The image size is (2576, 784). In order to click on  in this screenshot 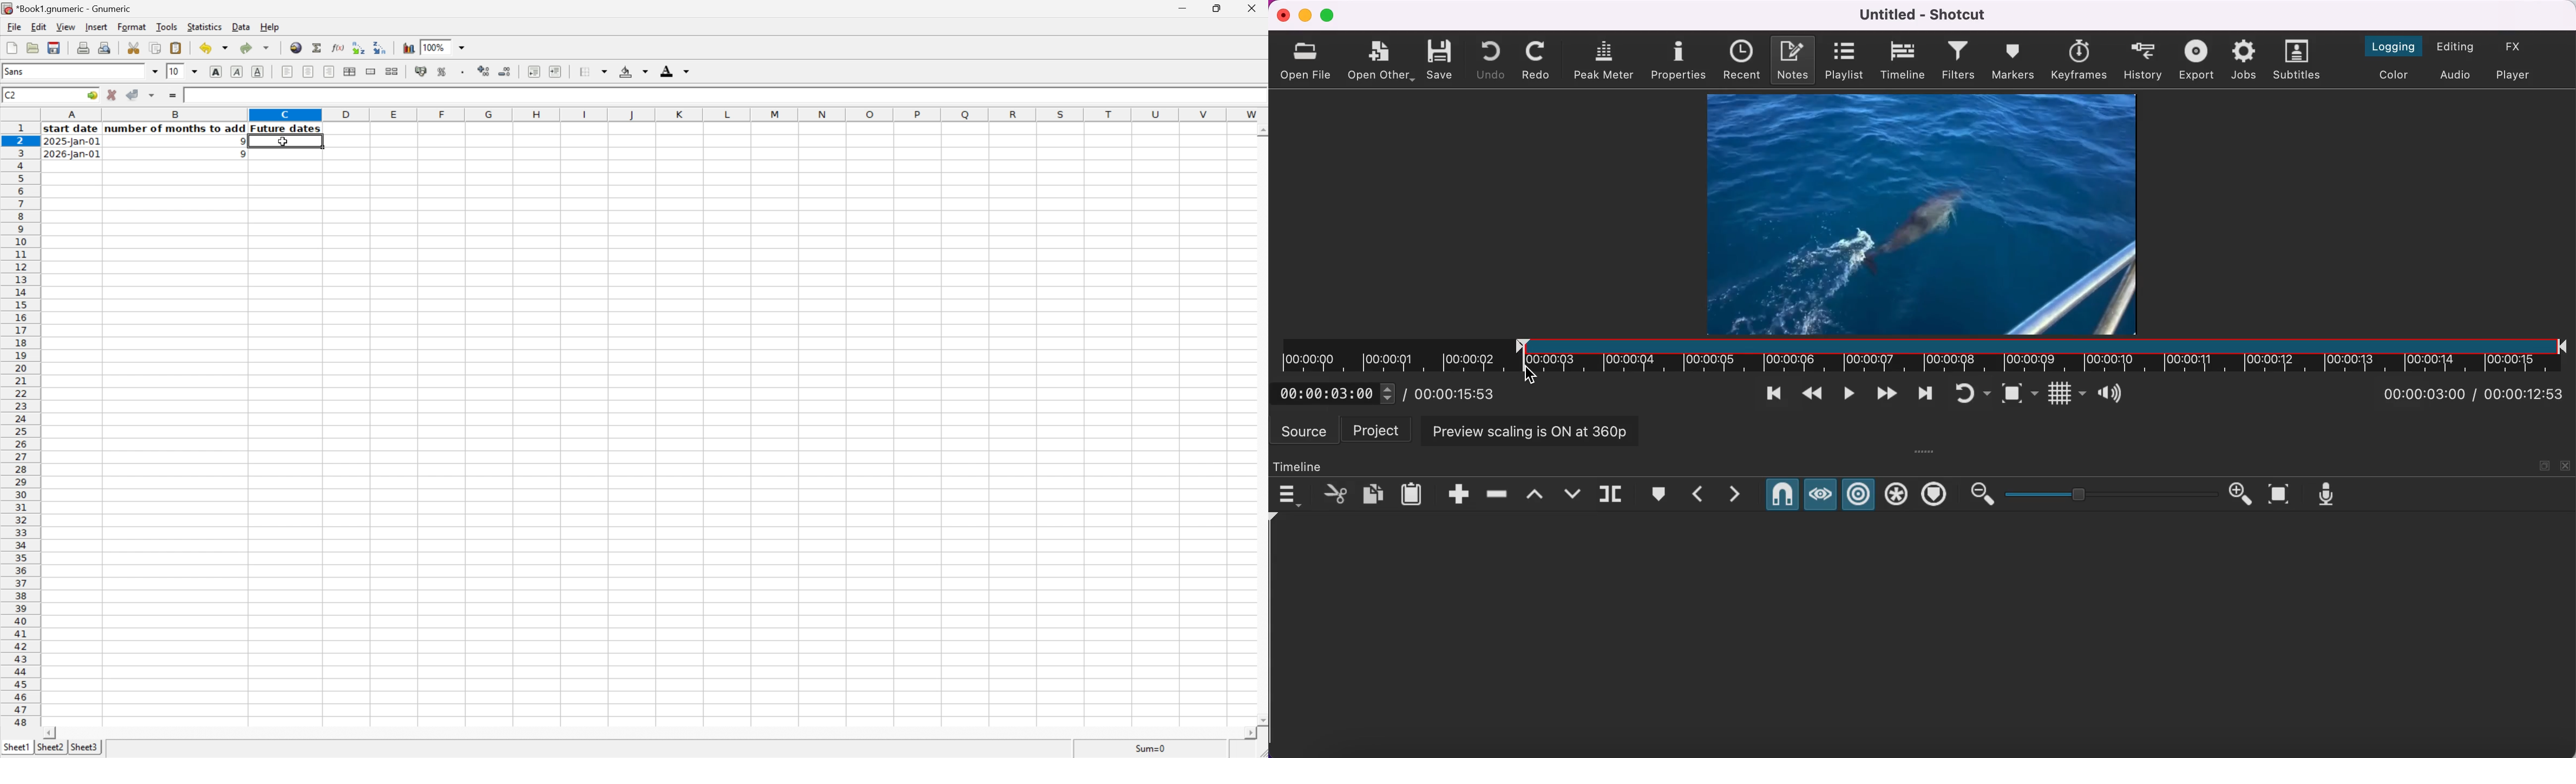, I will do `click(2066, 394)`.